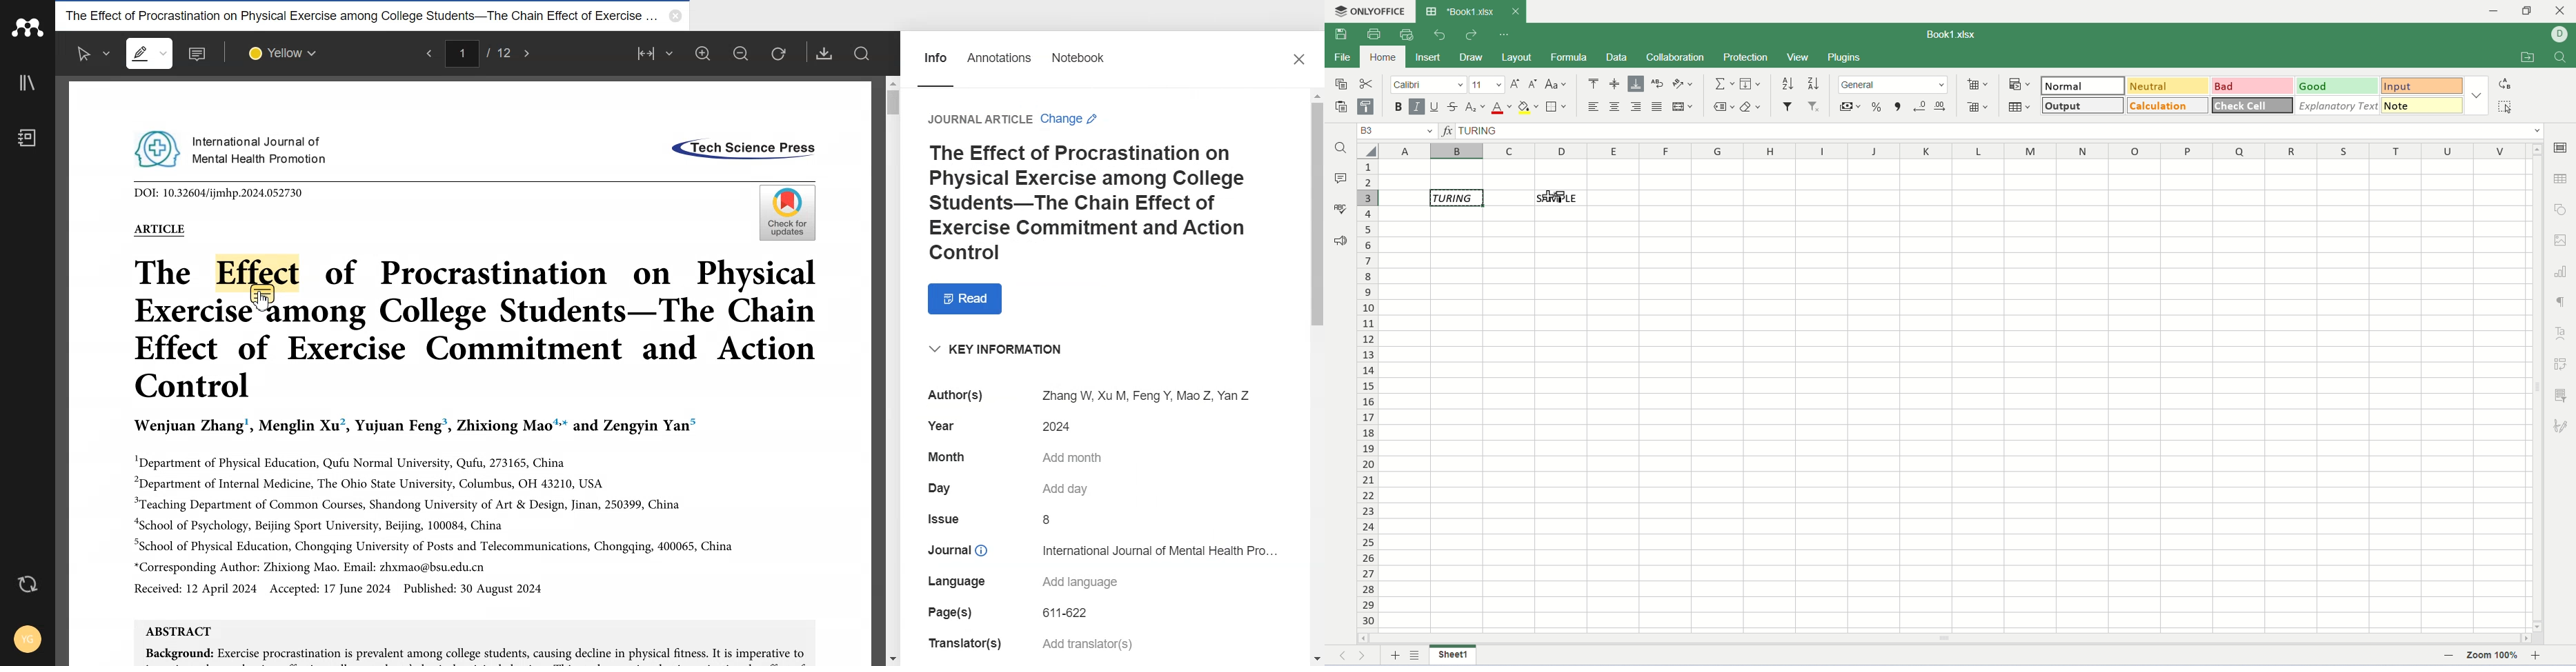 This screenshot has height=672, width=2576. What do you see at coordinates (1893, 84) in the screenshot?
I see `number format` at bounding box center [1893, 84].